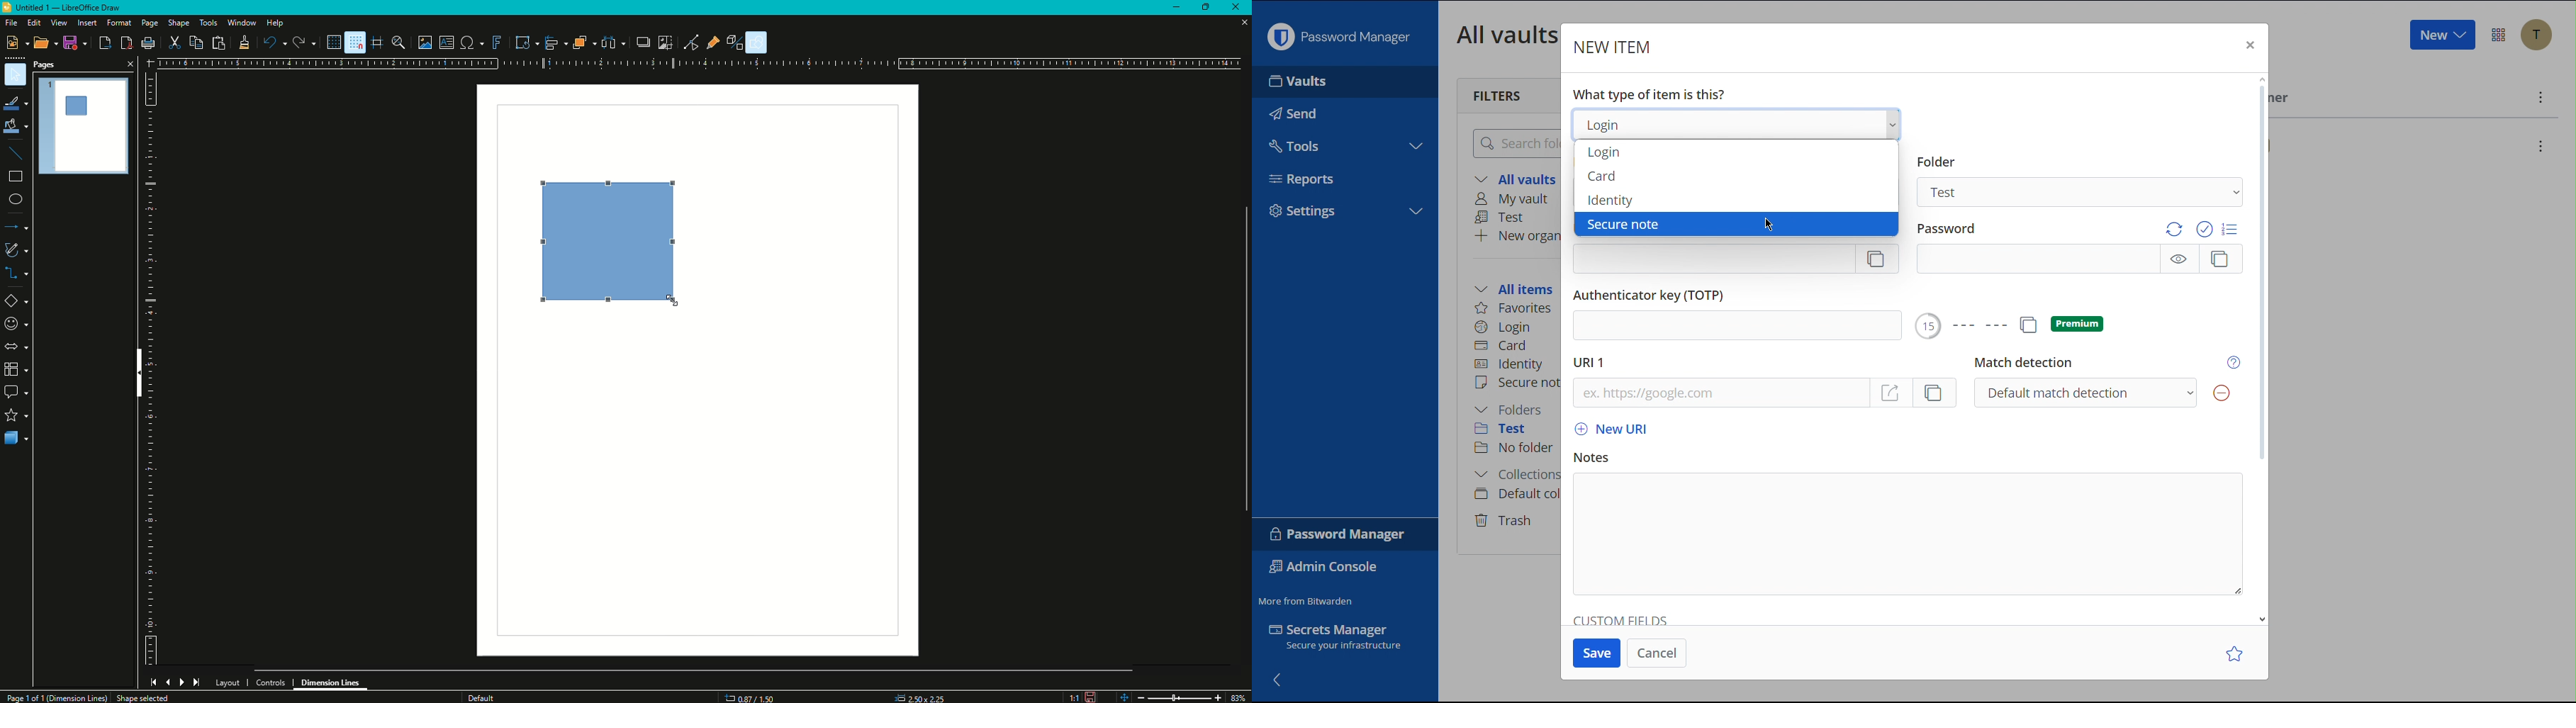  I want to click on No folder, so click(1516, 449).